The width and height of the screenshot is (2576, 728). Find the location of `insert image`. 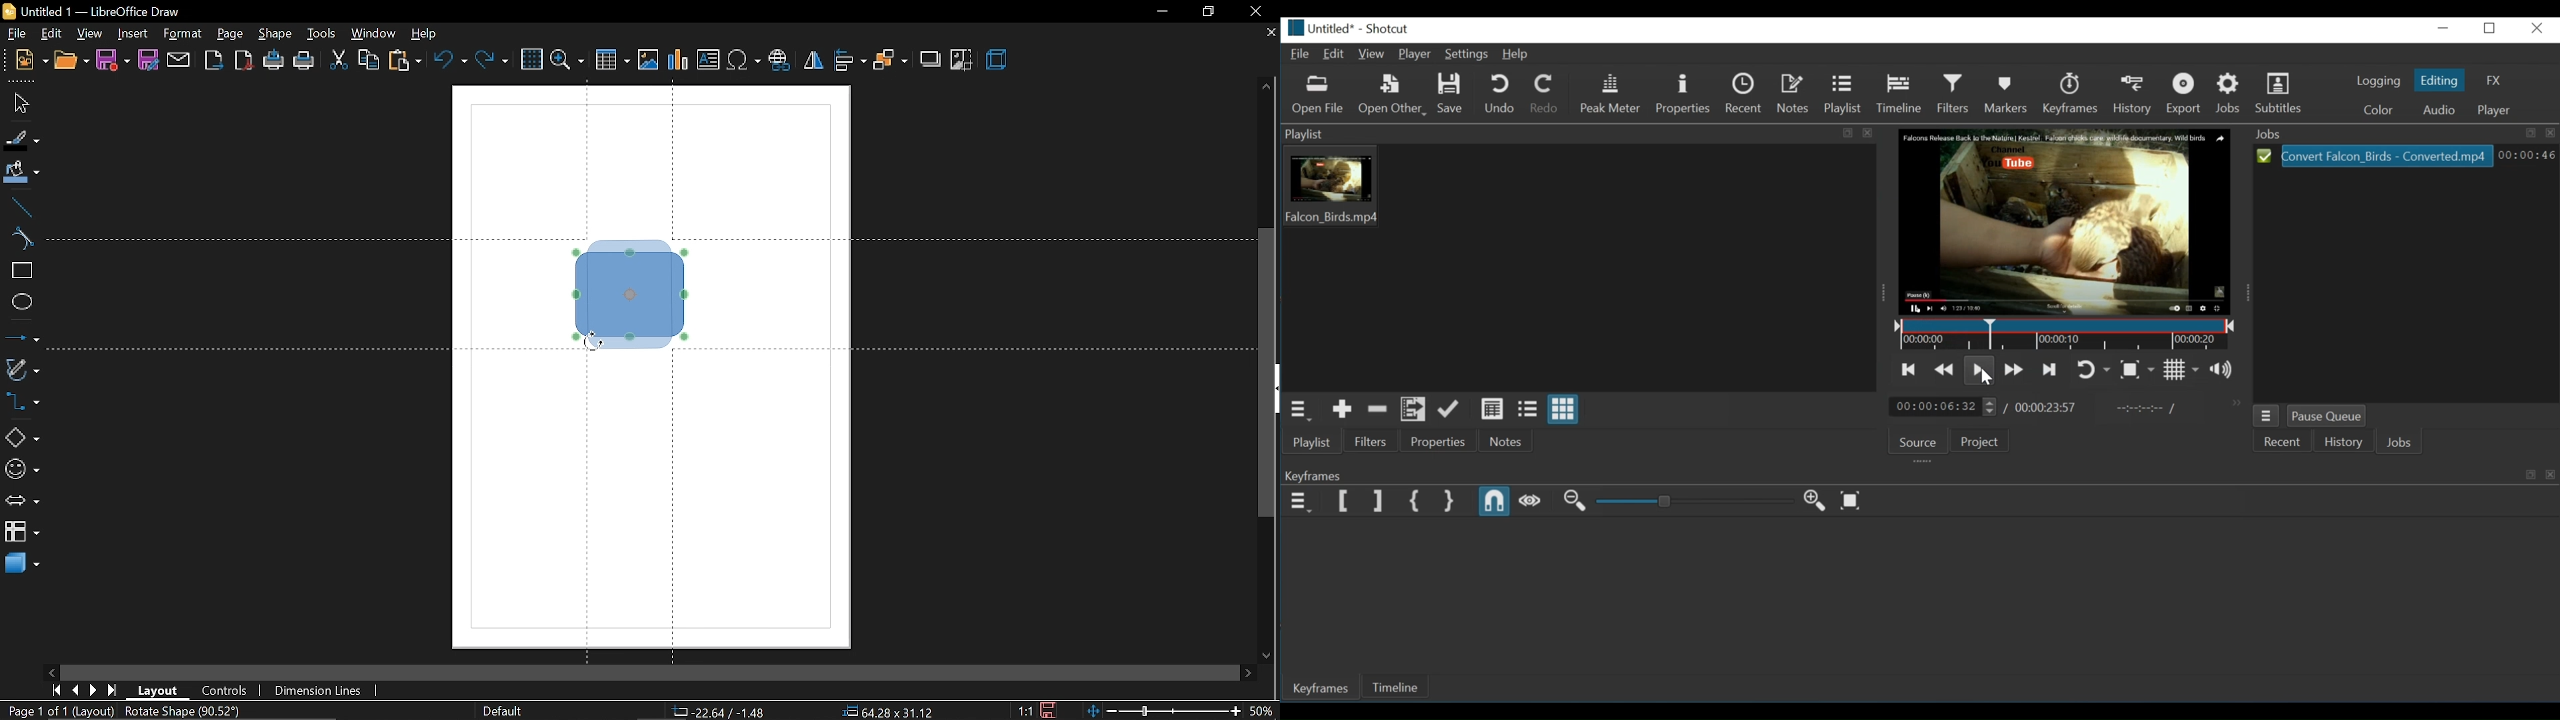

insert image is located at coordinates (646, 61).